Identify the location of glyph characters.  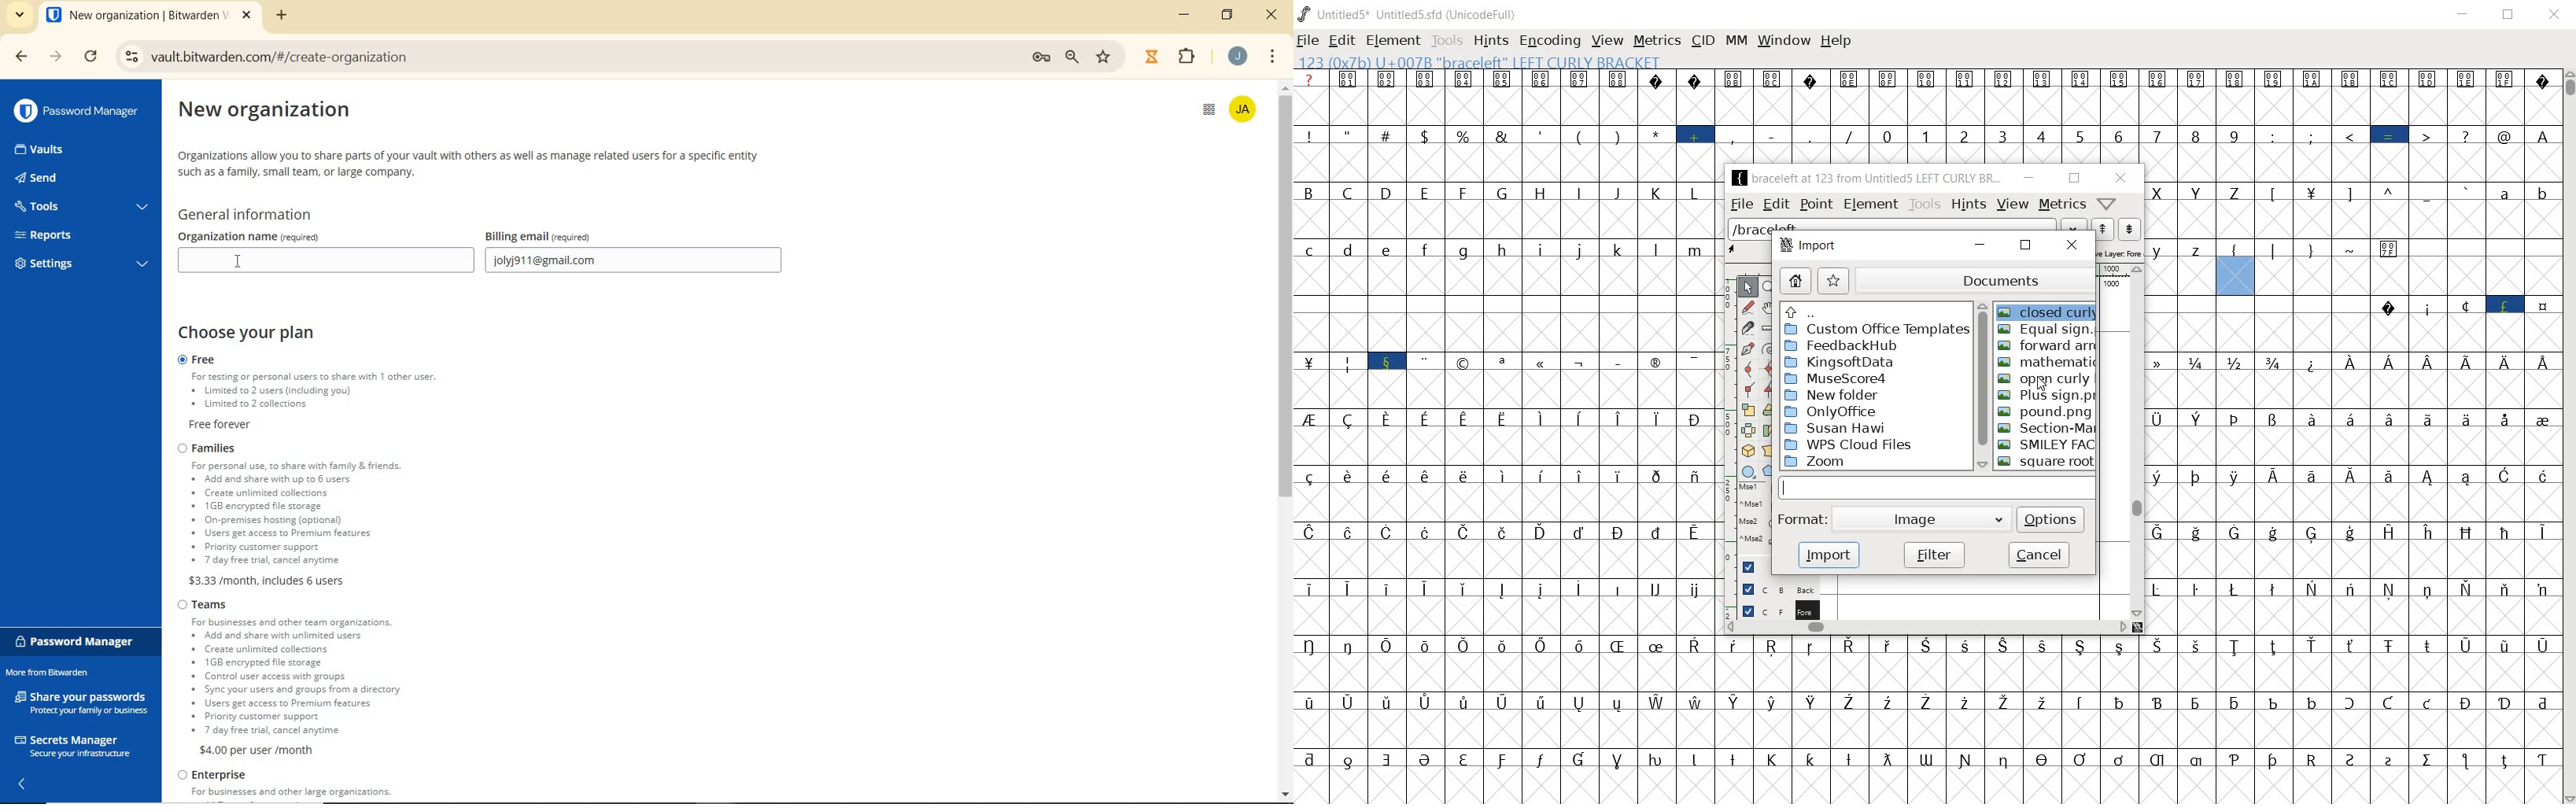
(2137, 720).